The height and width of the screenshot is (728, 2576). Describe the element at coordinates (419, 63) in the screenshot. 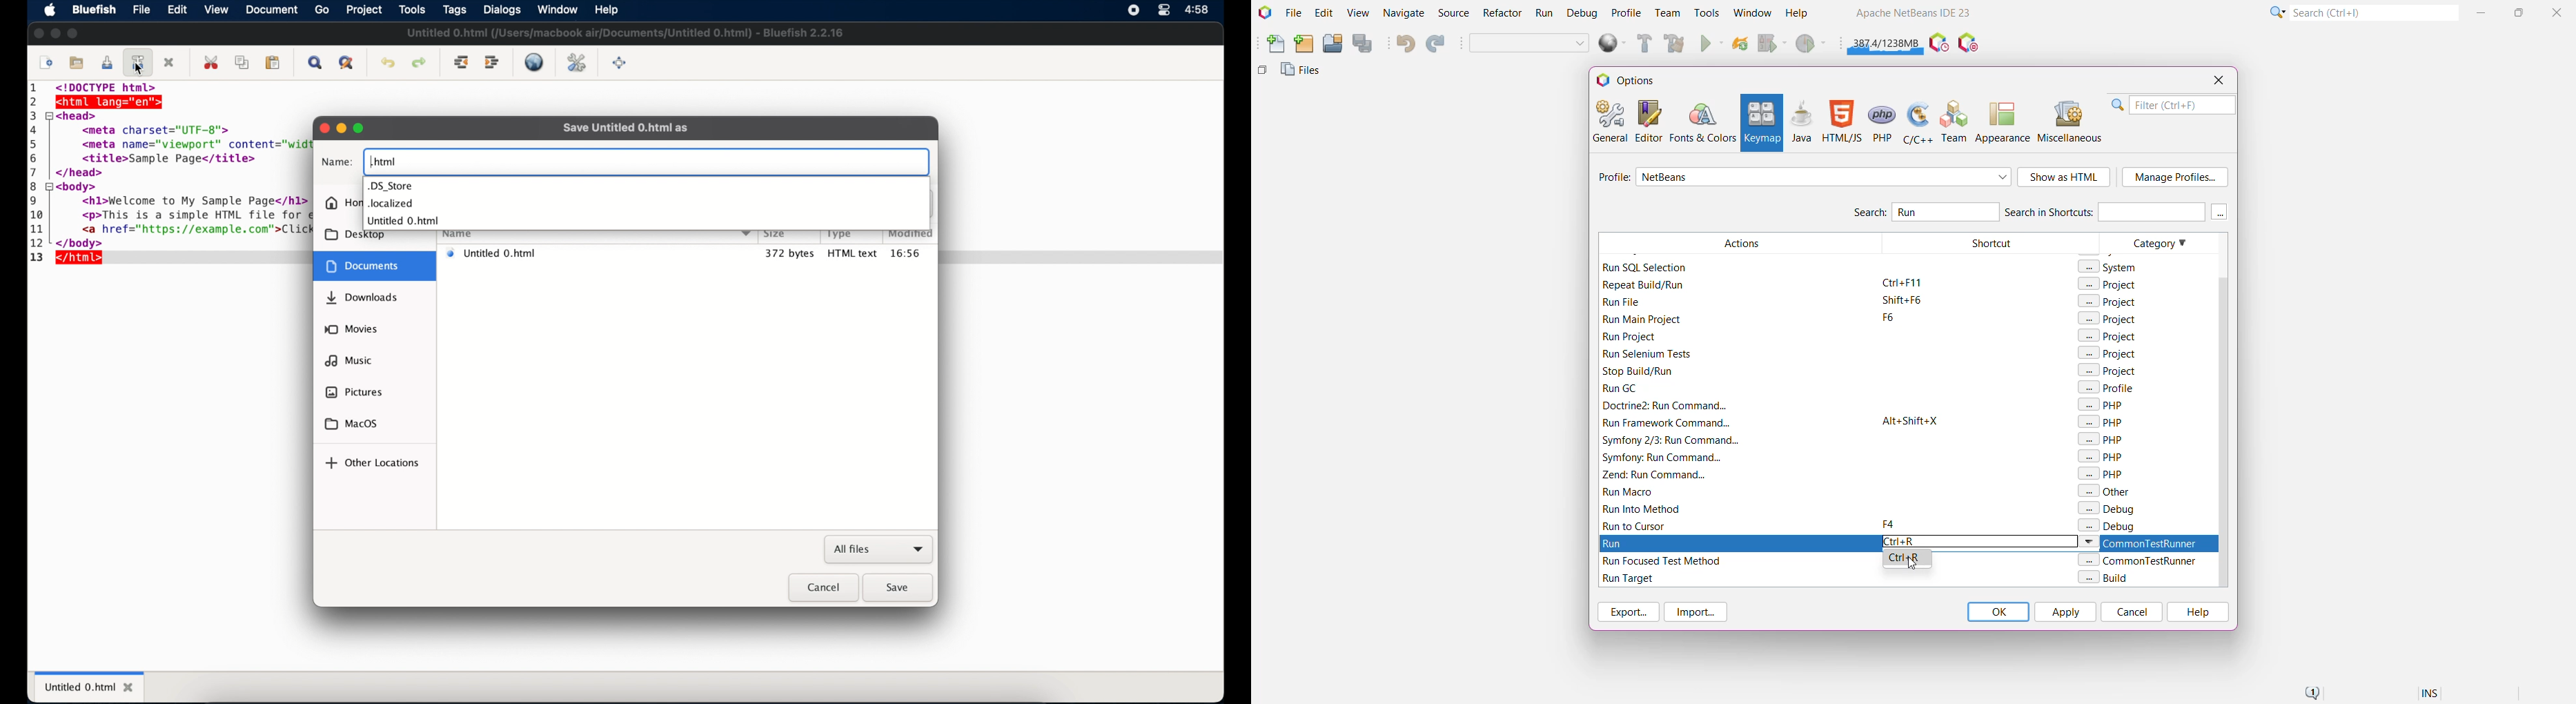

I see `redo` at that location.